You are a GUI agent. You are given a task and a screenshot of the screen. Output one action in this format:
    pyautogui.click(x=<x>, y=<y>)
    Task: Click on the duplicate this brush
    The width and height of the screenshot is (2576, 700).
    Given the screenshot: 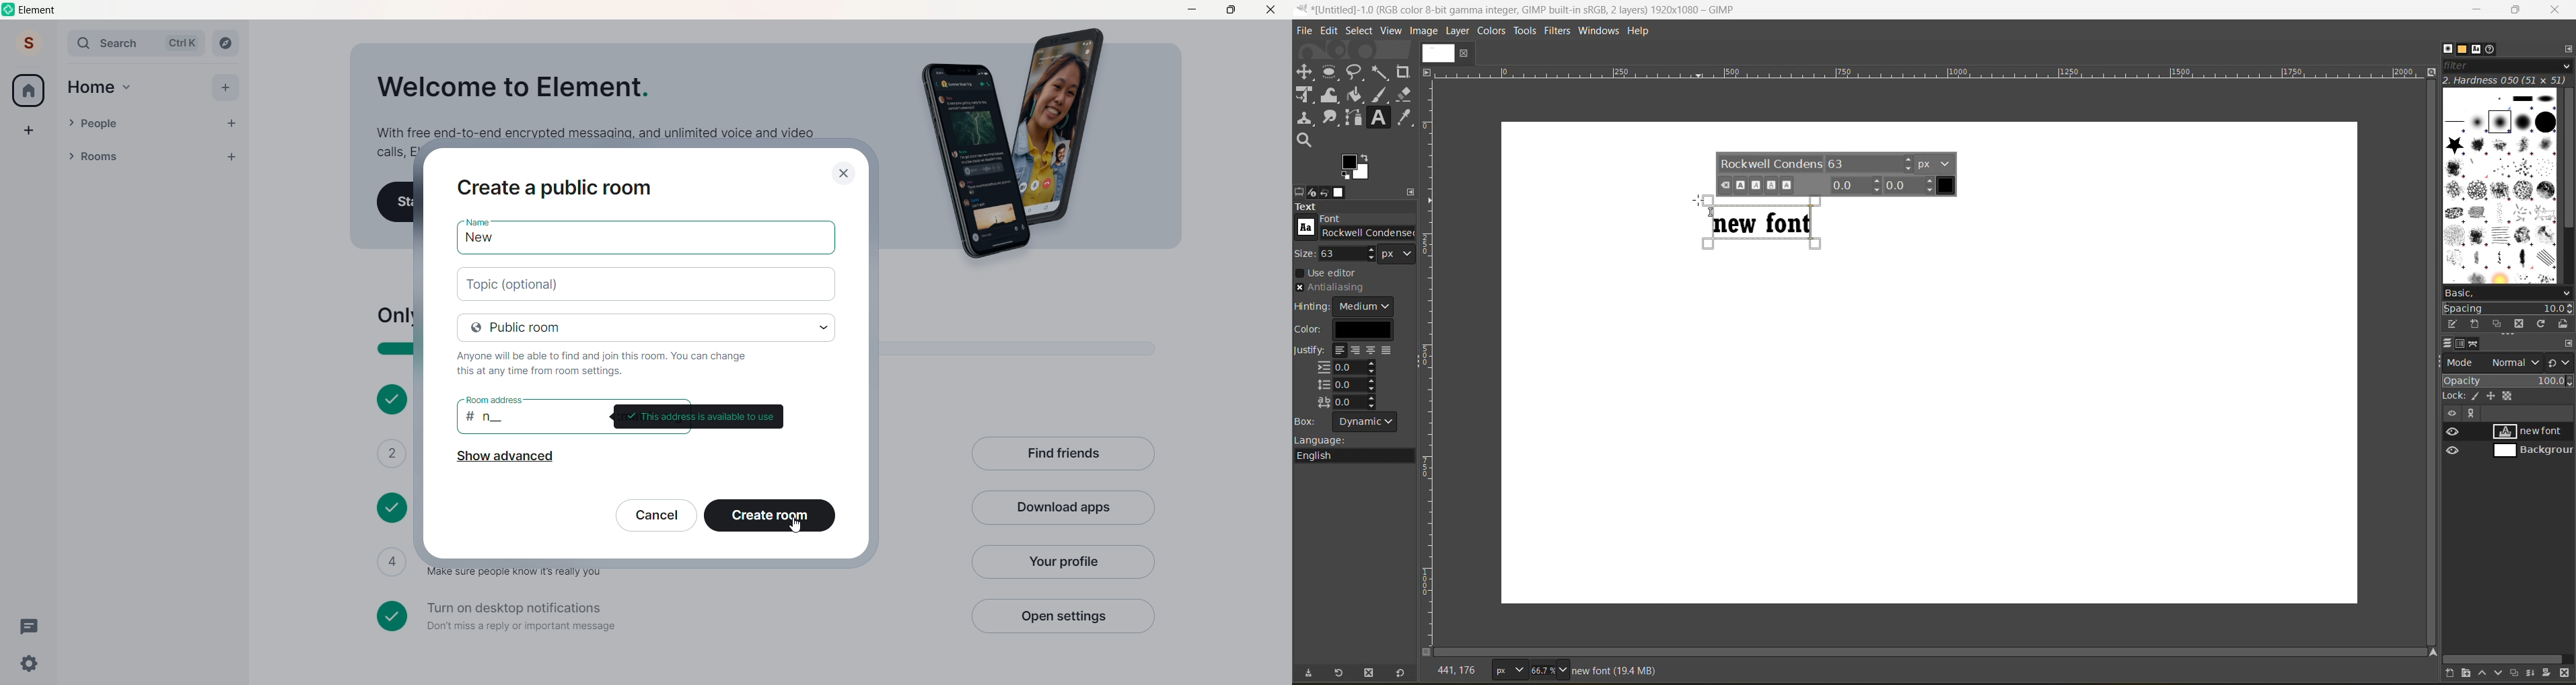 What is the action you would take?
    pyautogui.click(x=2498, y=323)
    